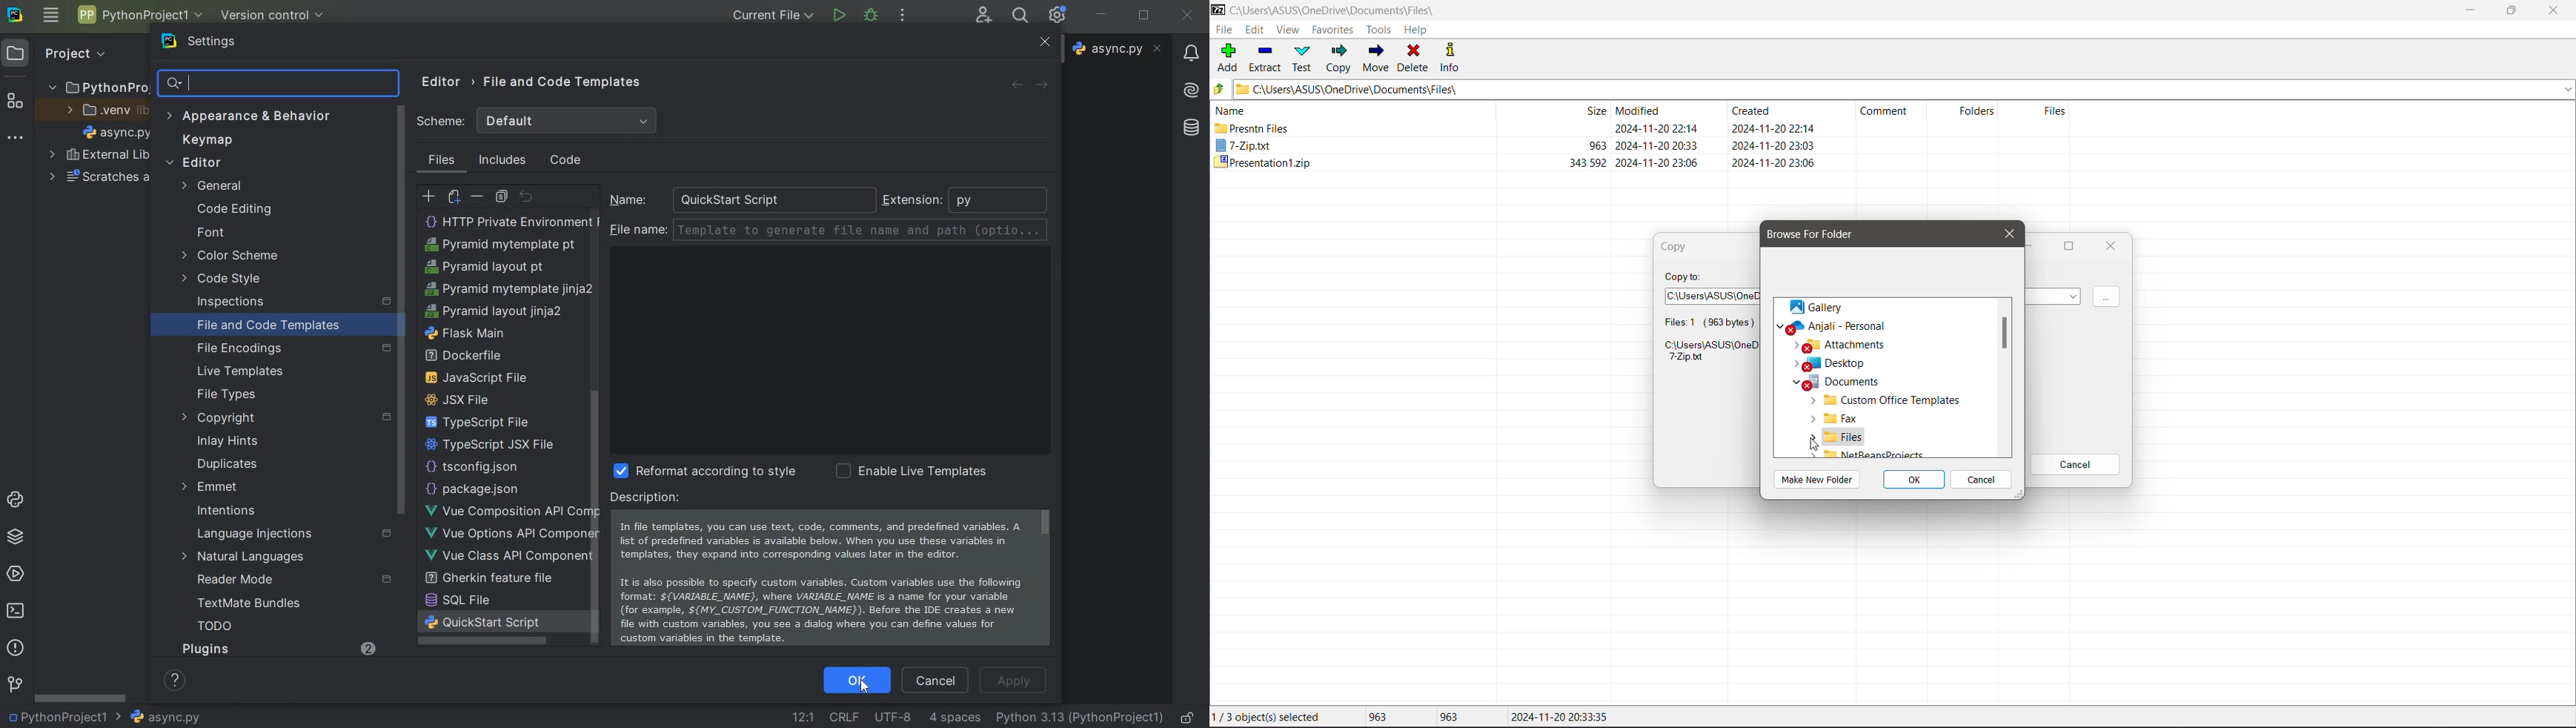 Image resolution: width=2576 pixels, height=728 pixels. What do you see at coordinates (562, 84) in the screenshot?
I see `file and code templates` at bounding box center [562, 84].